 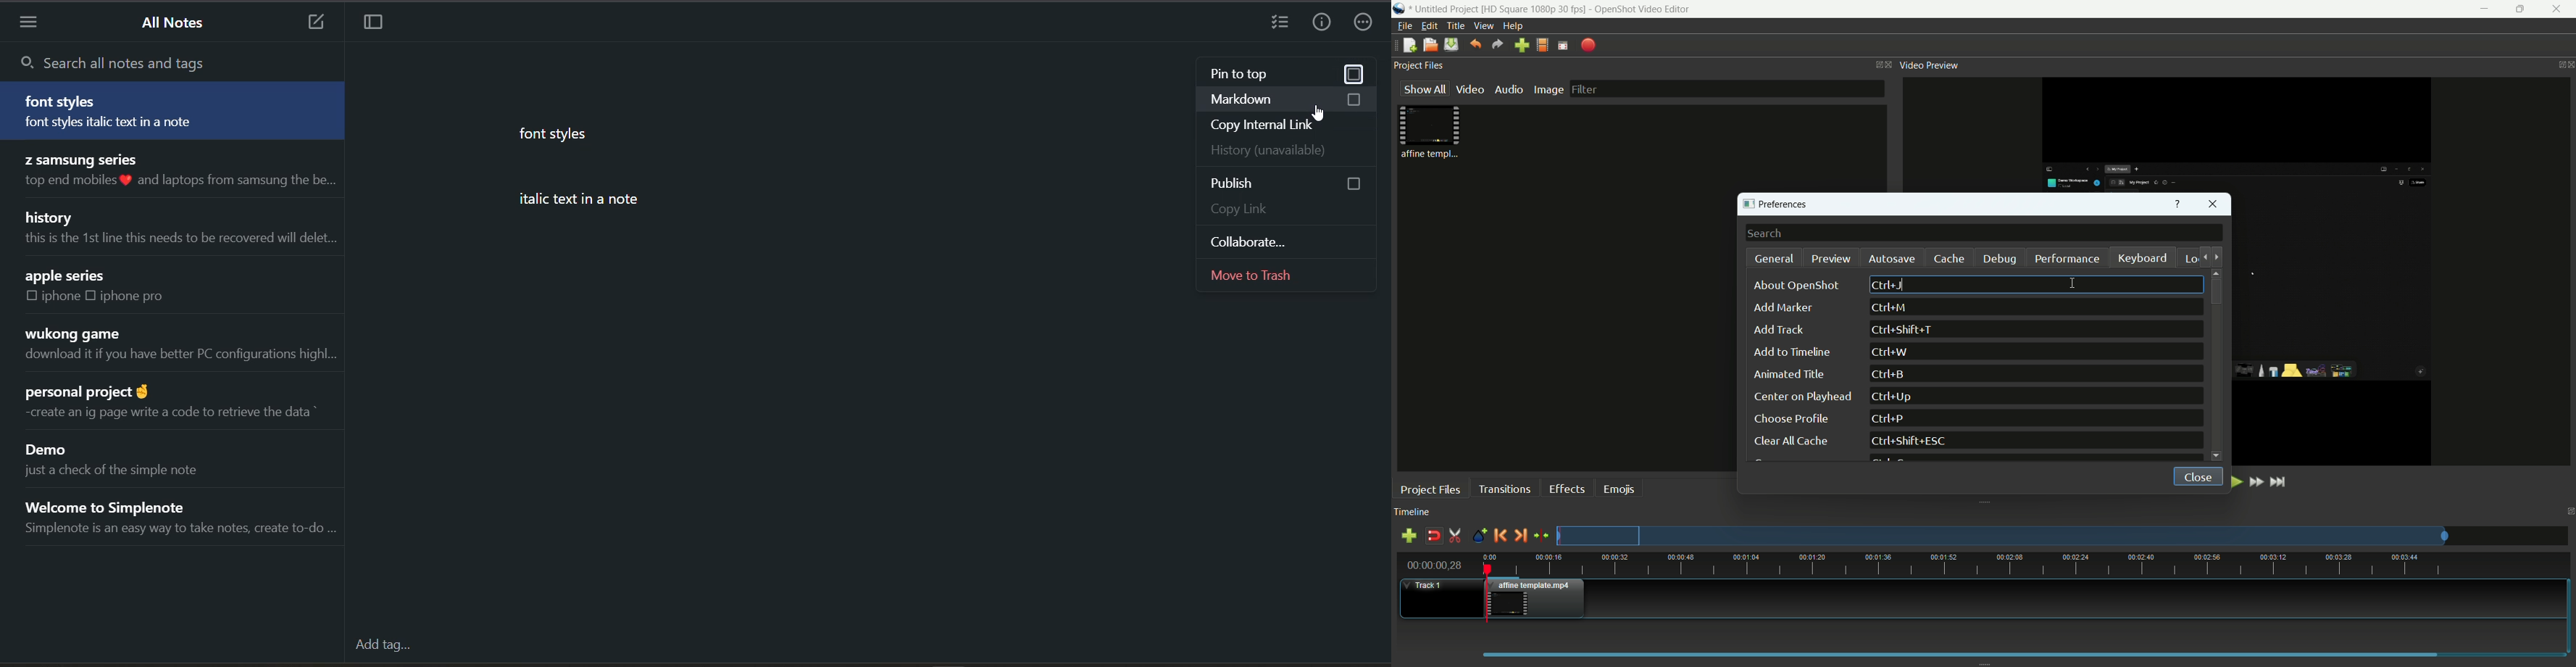 What do you see at coordinates (186, 518) in the screenshot?
I see `note title and preview` at bounding box center [186, 518].